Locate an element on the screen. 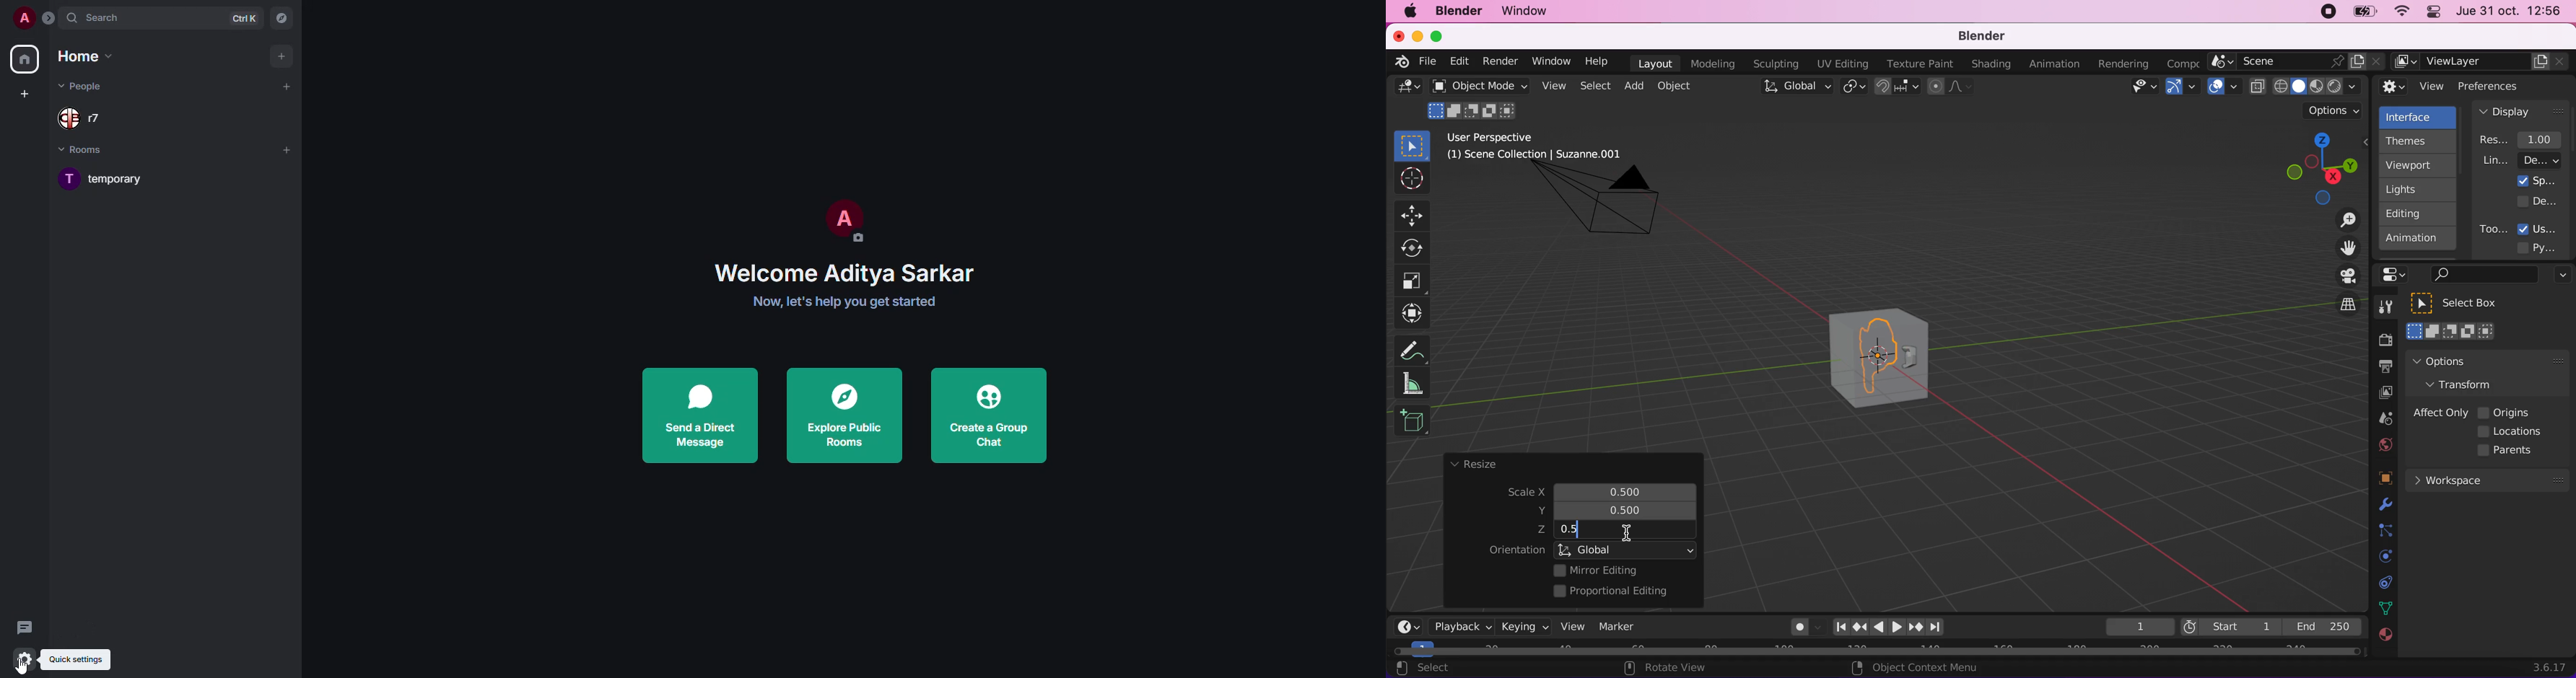 This screenshot has height=700, width=2576. objects is located at coordinates (2374, 479).